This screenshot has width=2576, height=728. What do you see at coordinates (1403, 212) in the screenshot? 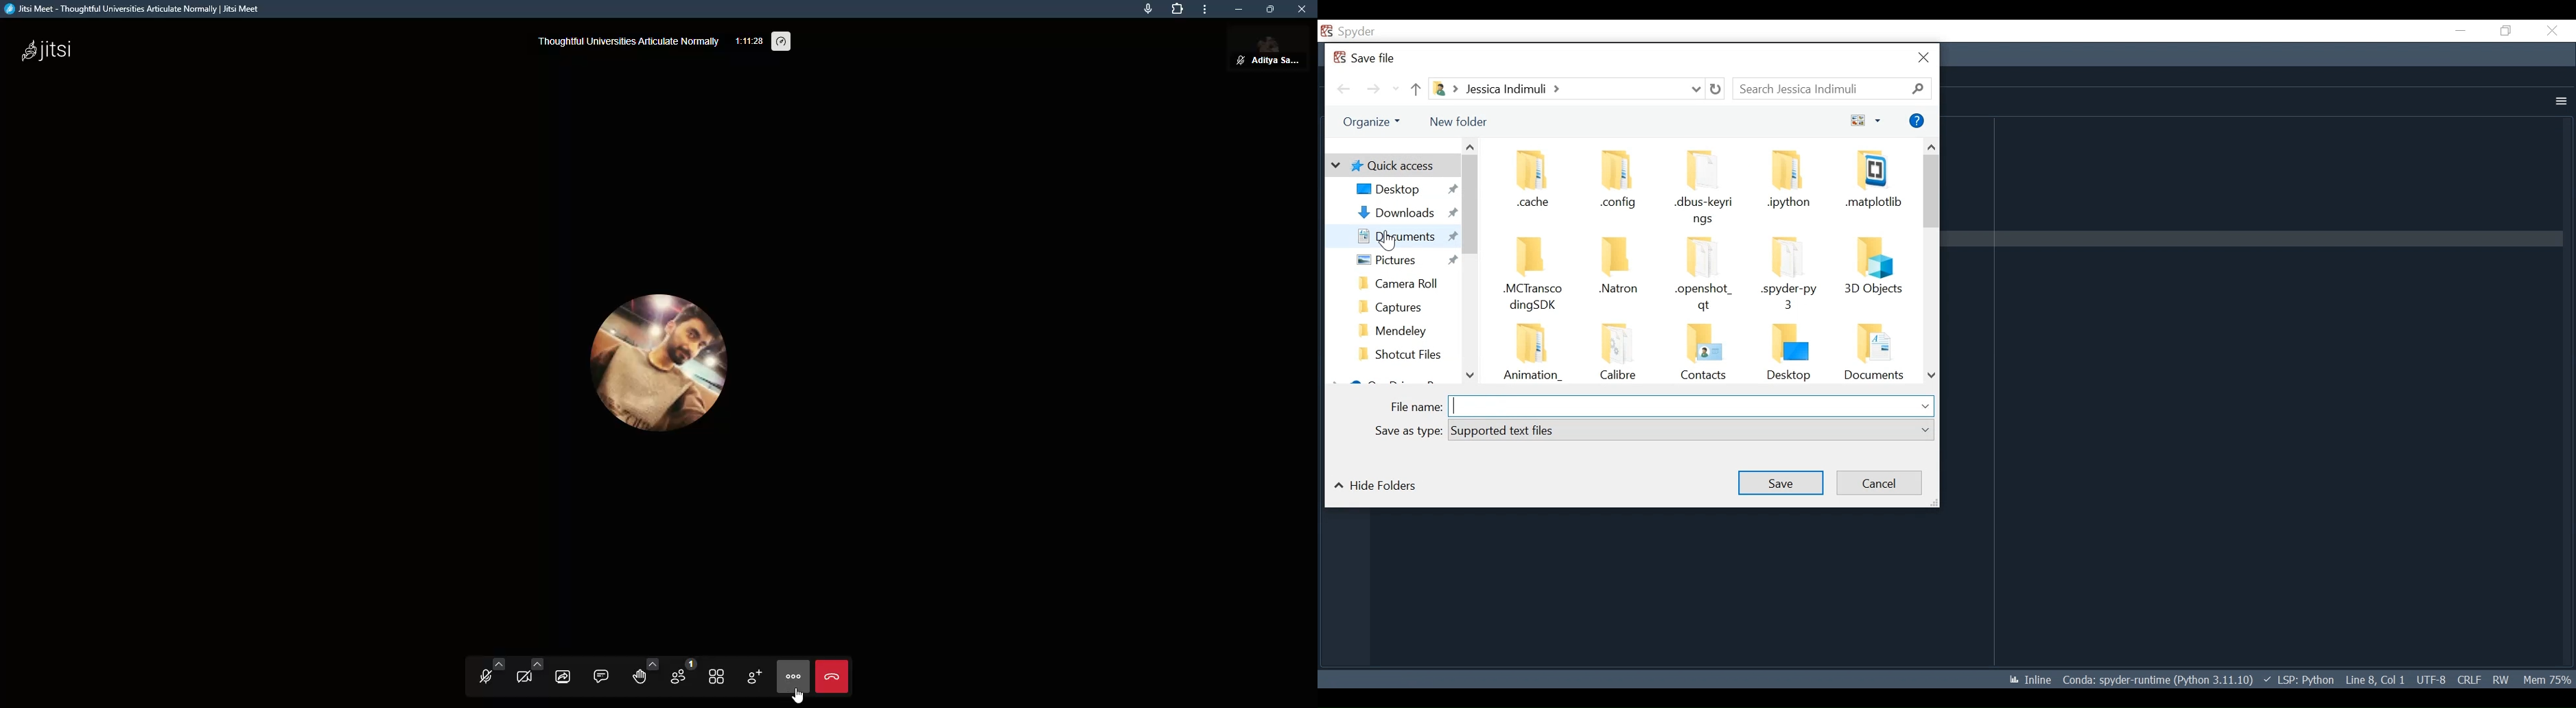
I see `Downloads` at bounding box center [1403, 212].